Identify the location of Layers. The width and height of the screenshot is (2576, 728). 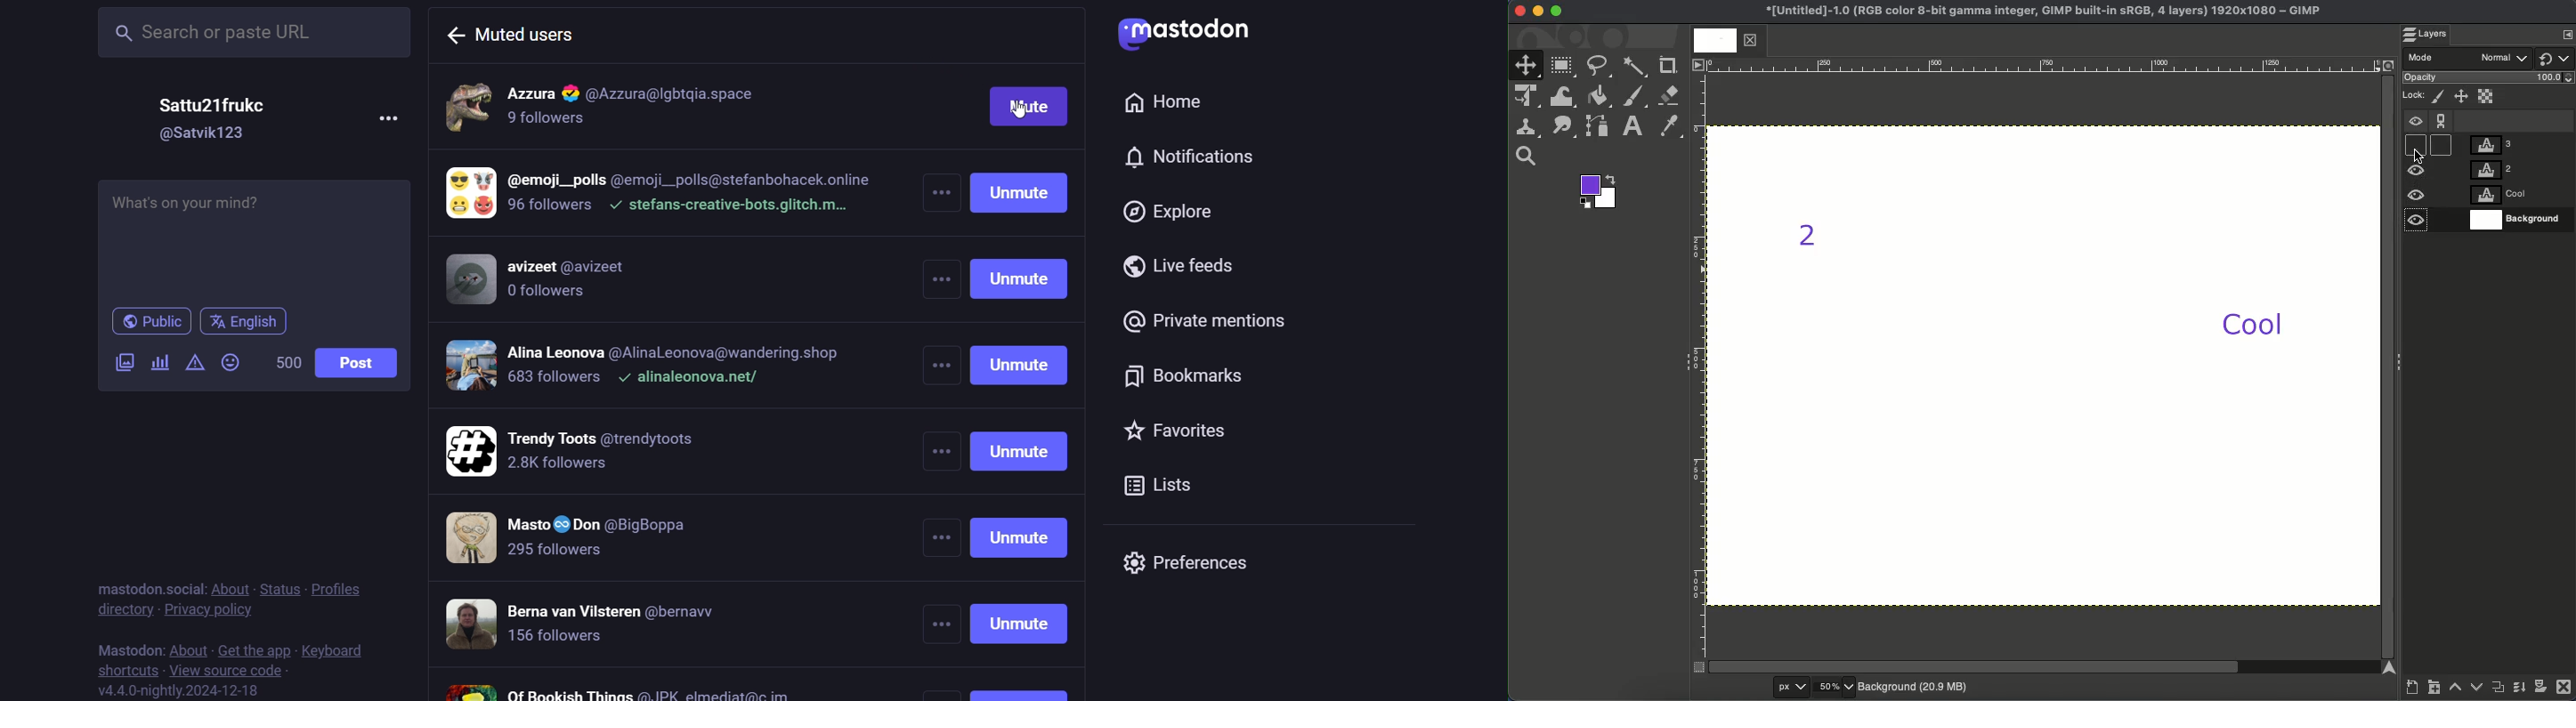
(2516, 182).